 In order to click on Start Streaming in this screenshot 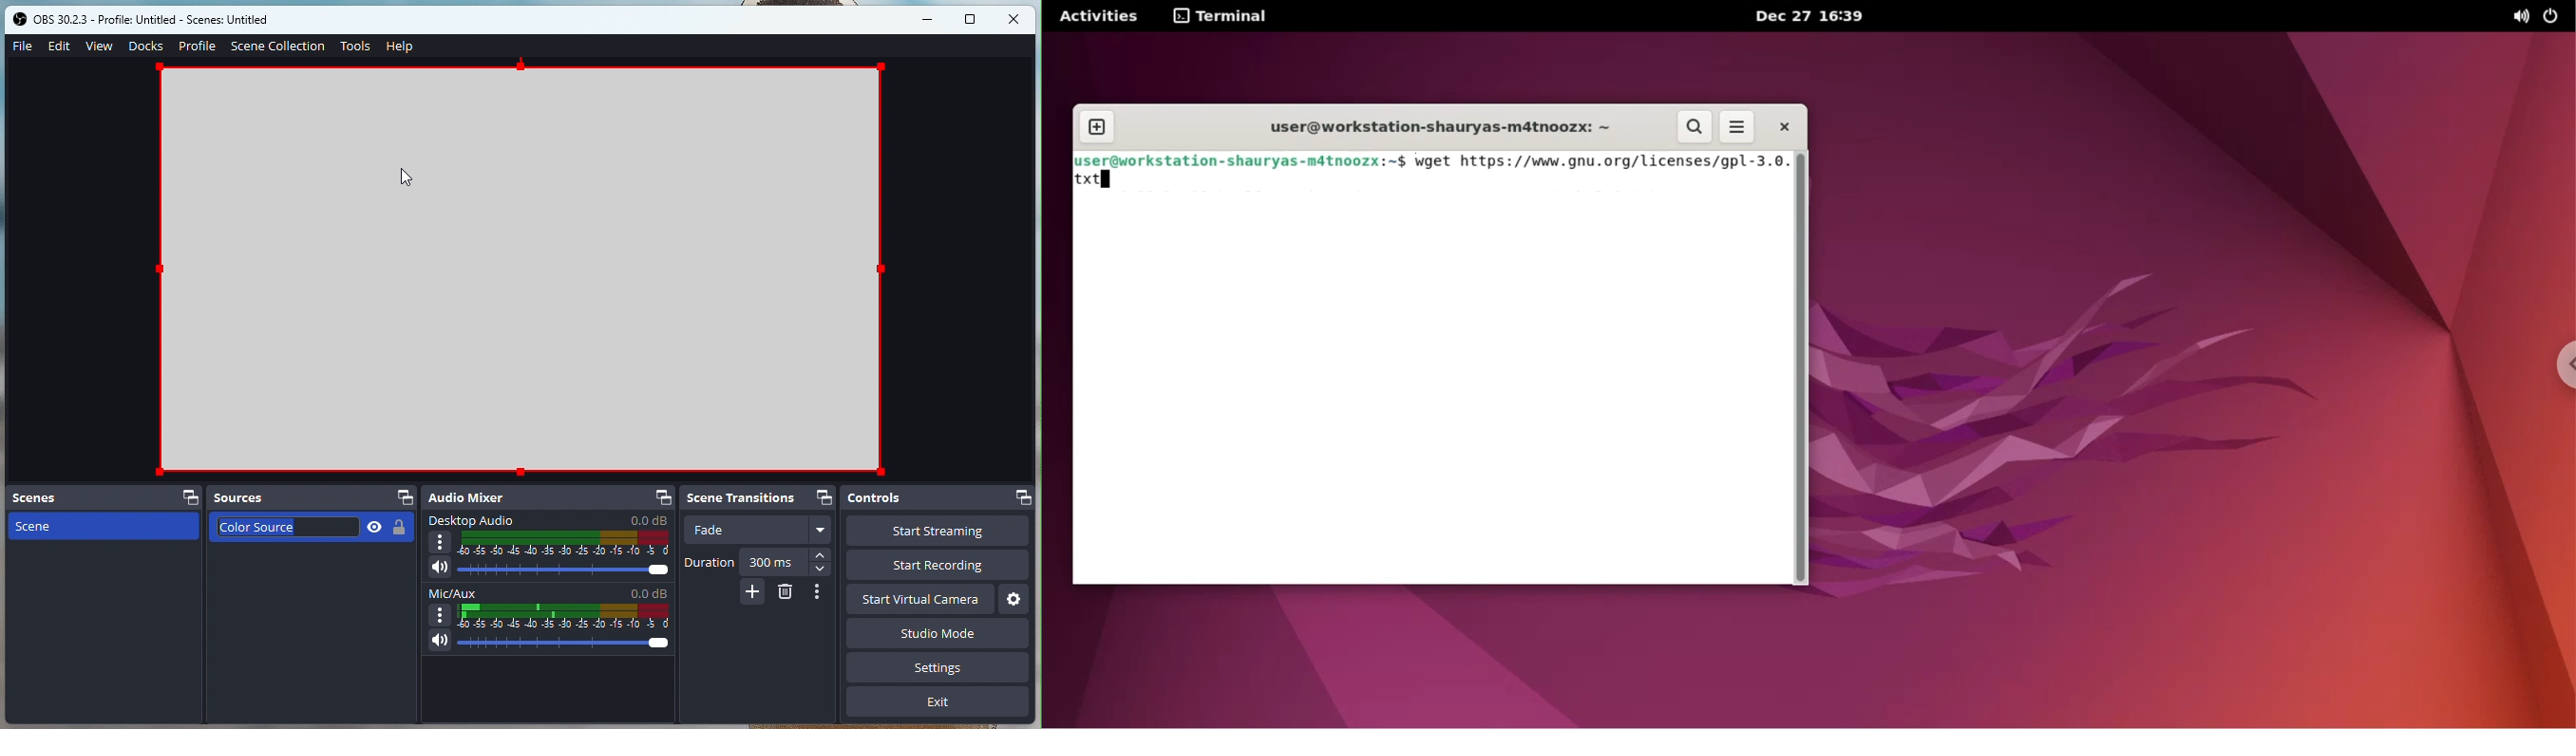, I will do `click(937, 533)`.